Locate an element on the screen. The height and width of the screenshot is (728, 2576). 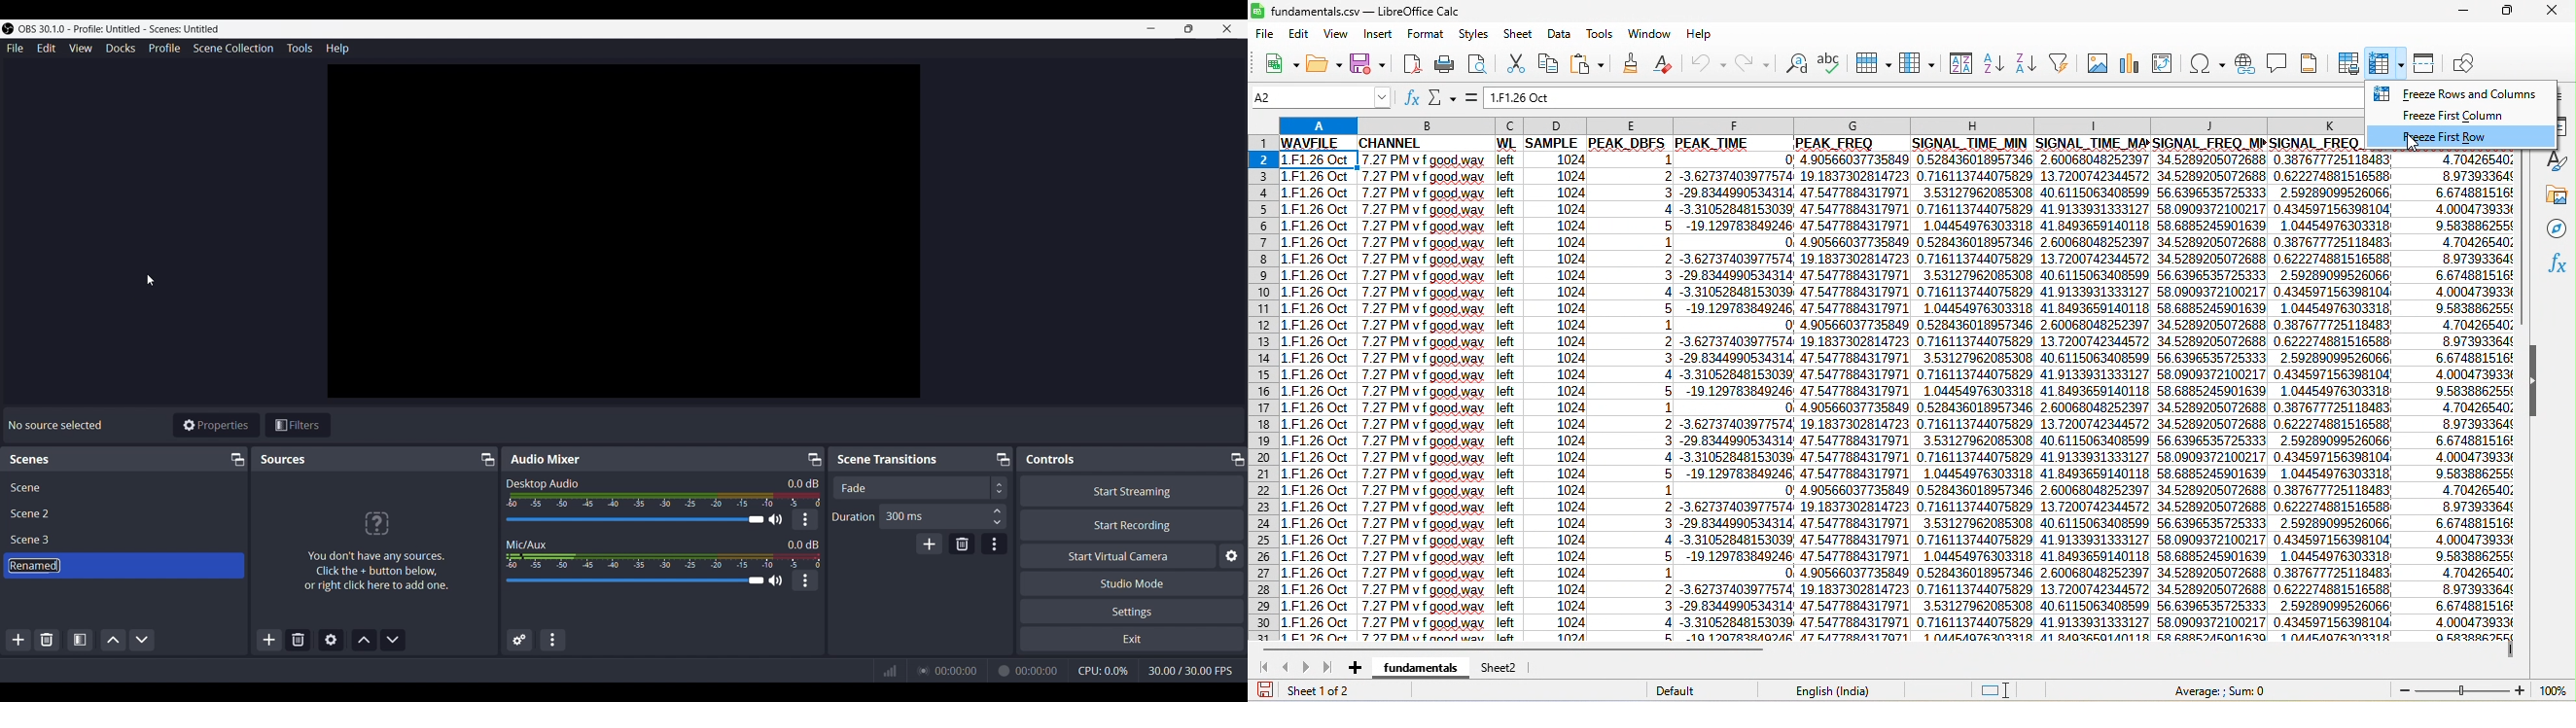
new is located at coordinates (1276, 67).